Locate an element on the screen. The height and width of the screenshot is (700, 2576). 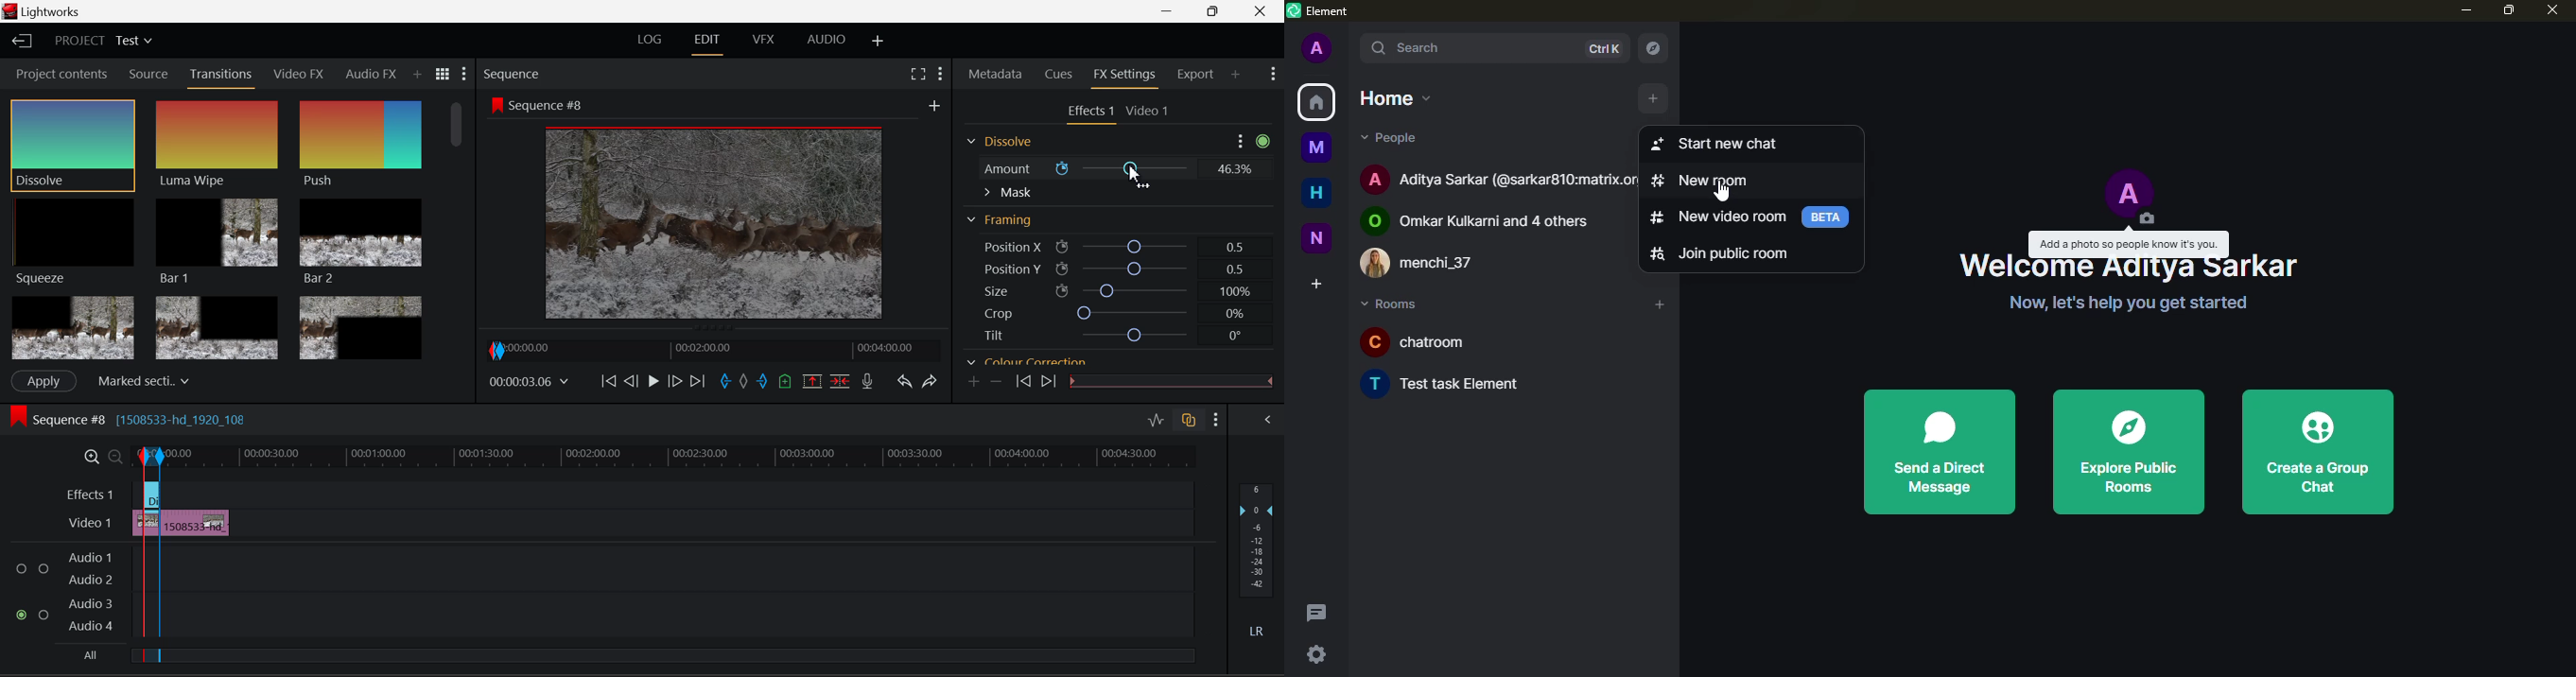
Timeline Zoom Out is located at coordinates (110, 454).